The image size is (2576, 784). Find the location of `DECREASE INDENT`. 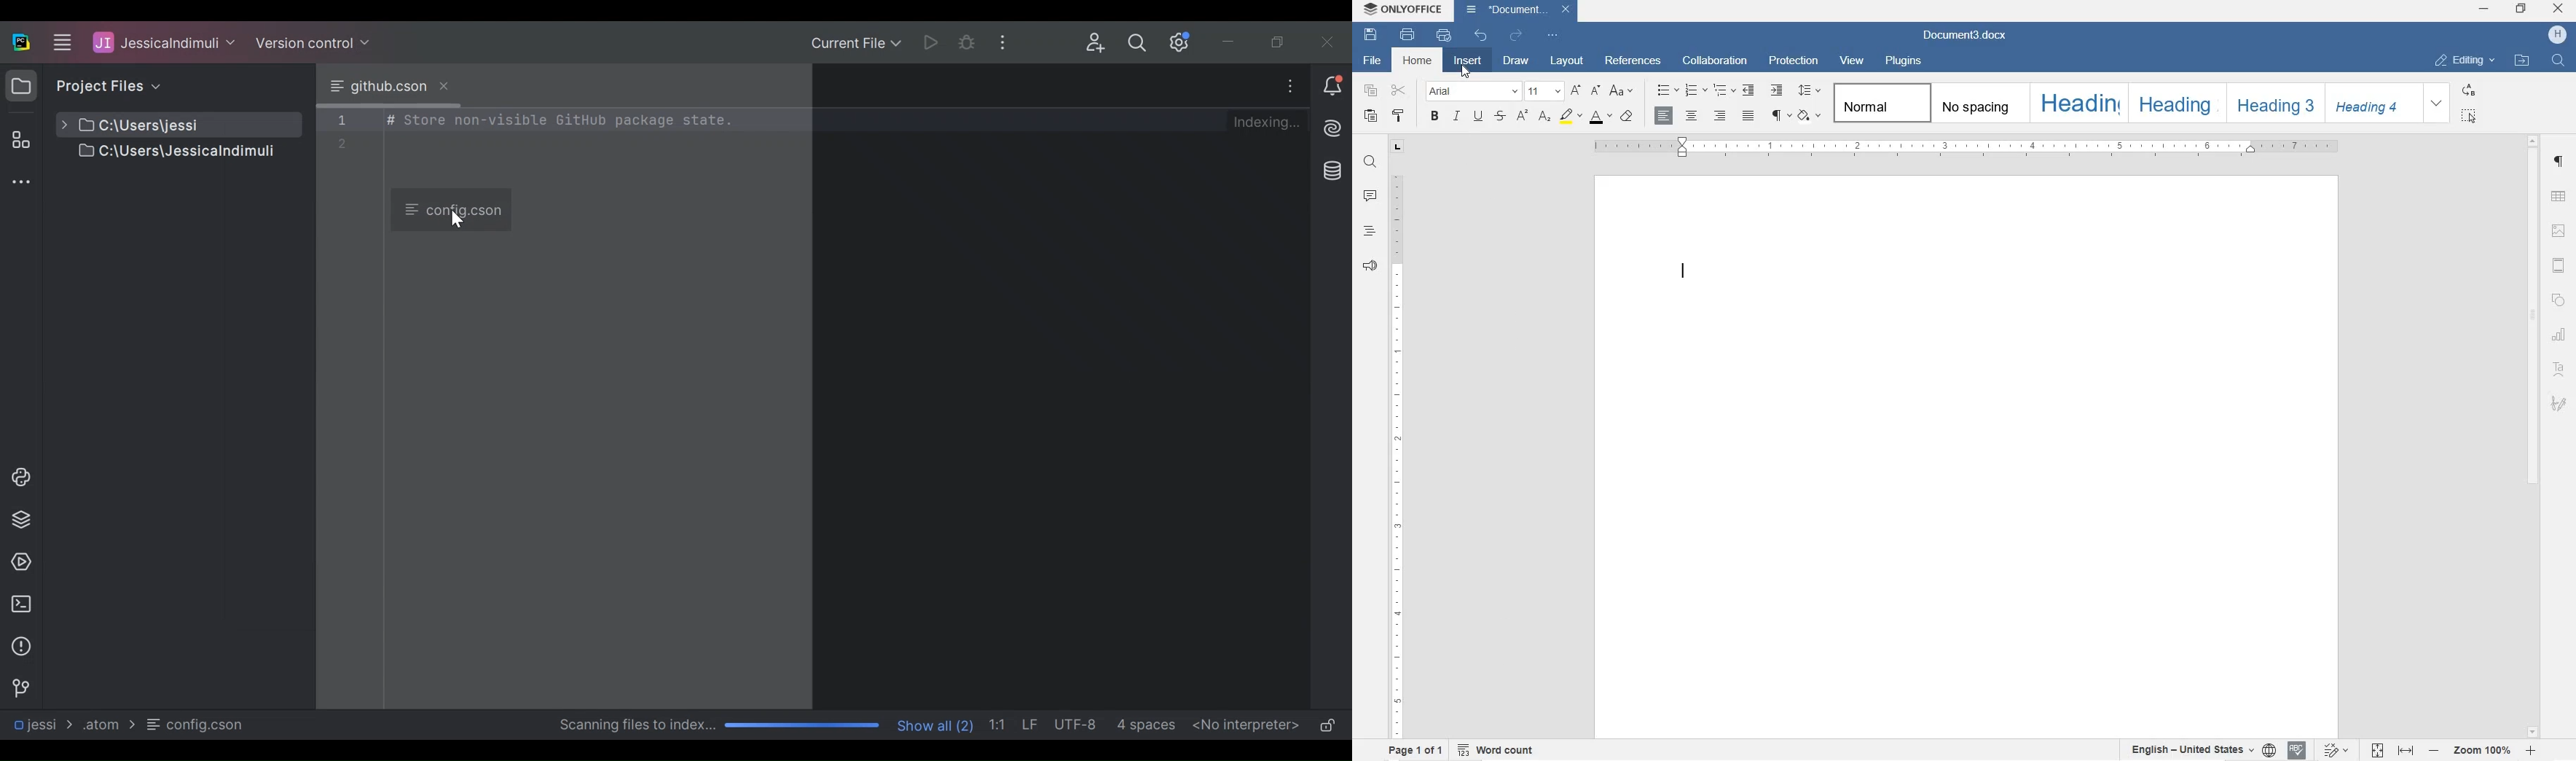

DECREASE INDENT is located at coordinates (1751, 91).